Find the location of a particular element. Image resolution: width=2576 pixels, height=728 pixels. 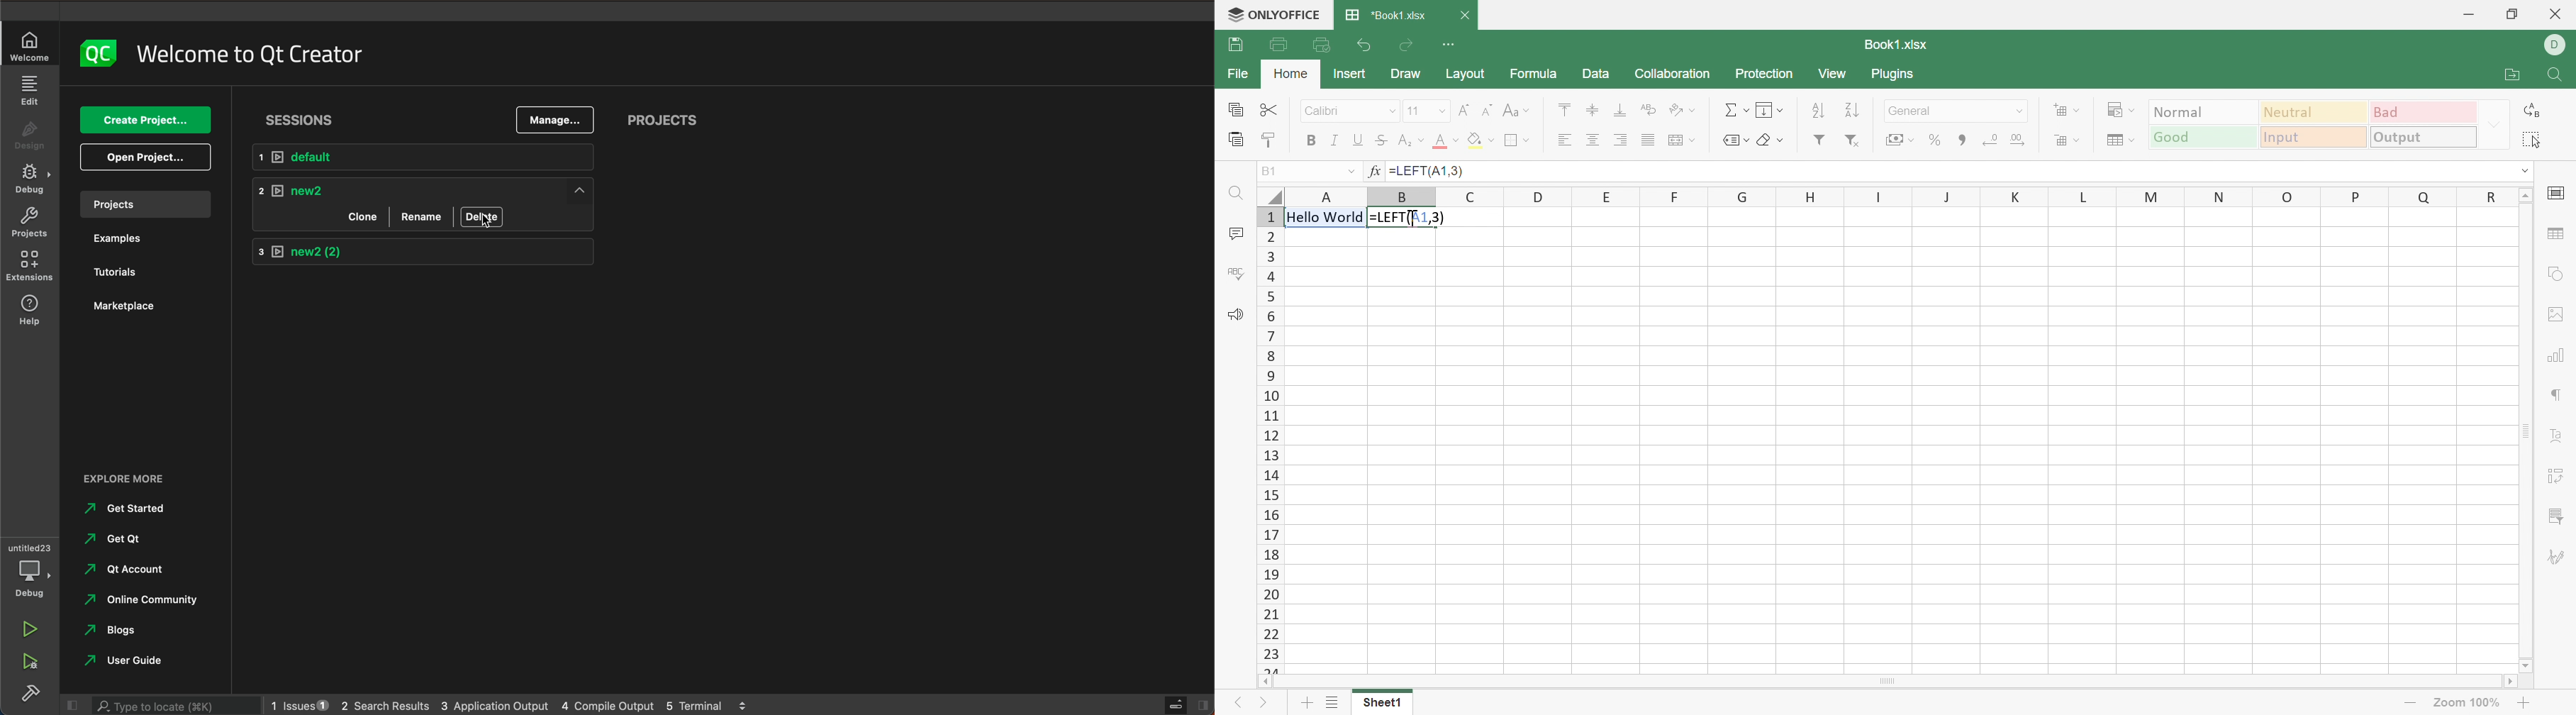

Zoom 100% is located at coordinates (2468, 702).